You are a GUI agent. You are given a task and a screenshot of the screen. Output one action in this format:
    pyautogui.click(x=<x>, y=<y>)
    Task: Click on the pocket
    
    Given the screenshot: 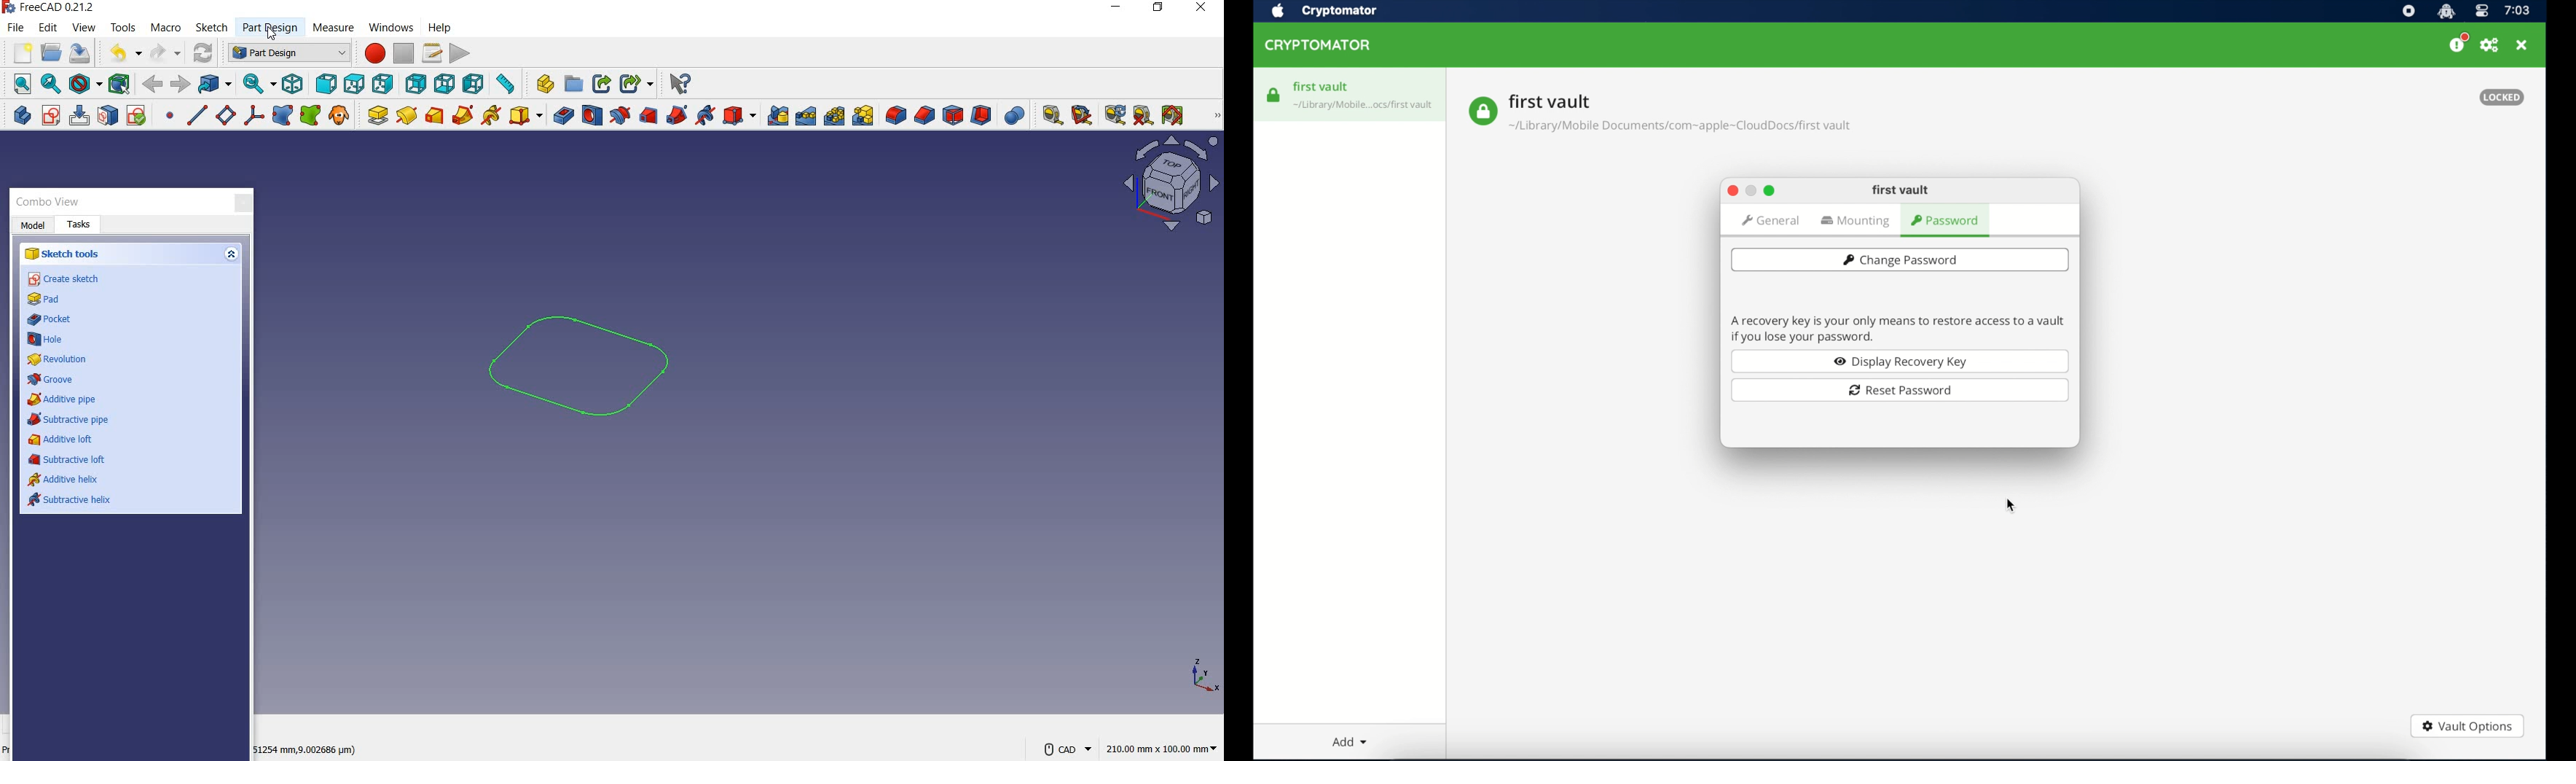 What is the action you would take?
    pyautogui.click(x=562, y=115)
    